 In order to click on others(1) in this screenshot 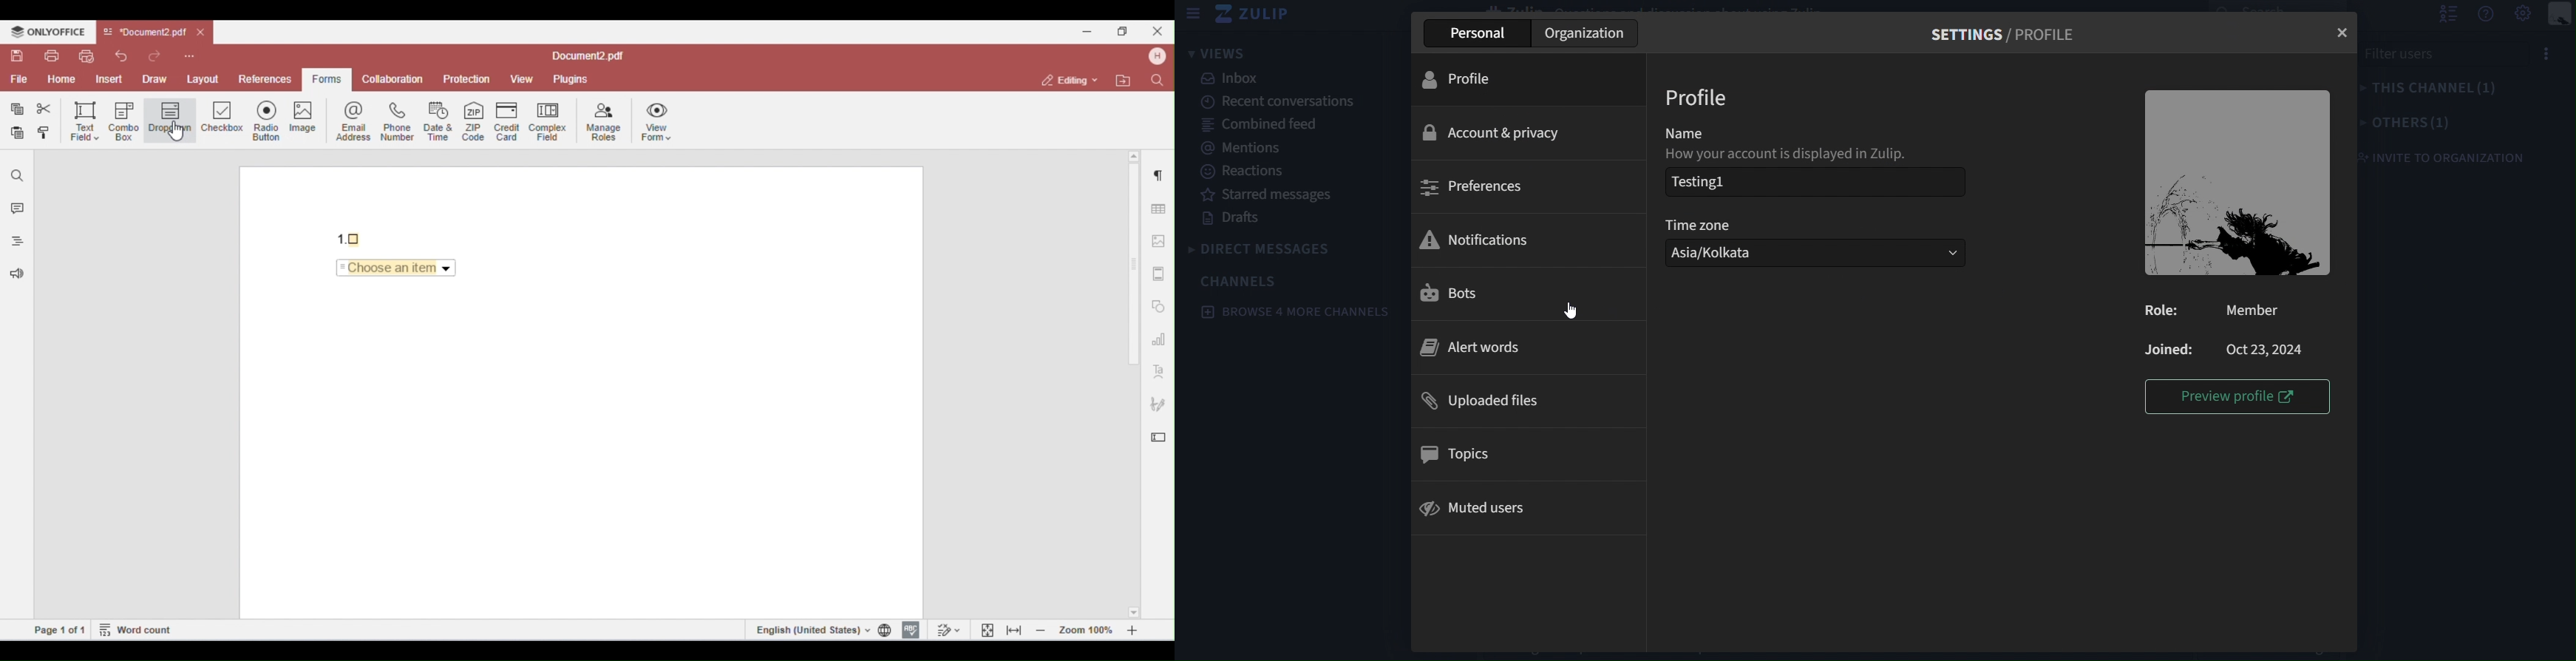, I will do `click(2453, 124)`.